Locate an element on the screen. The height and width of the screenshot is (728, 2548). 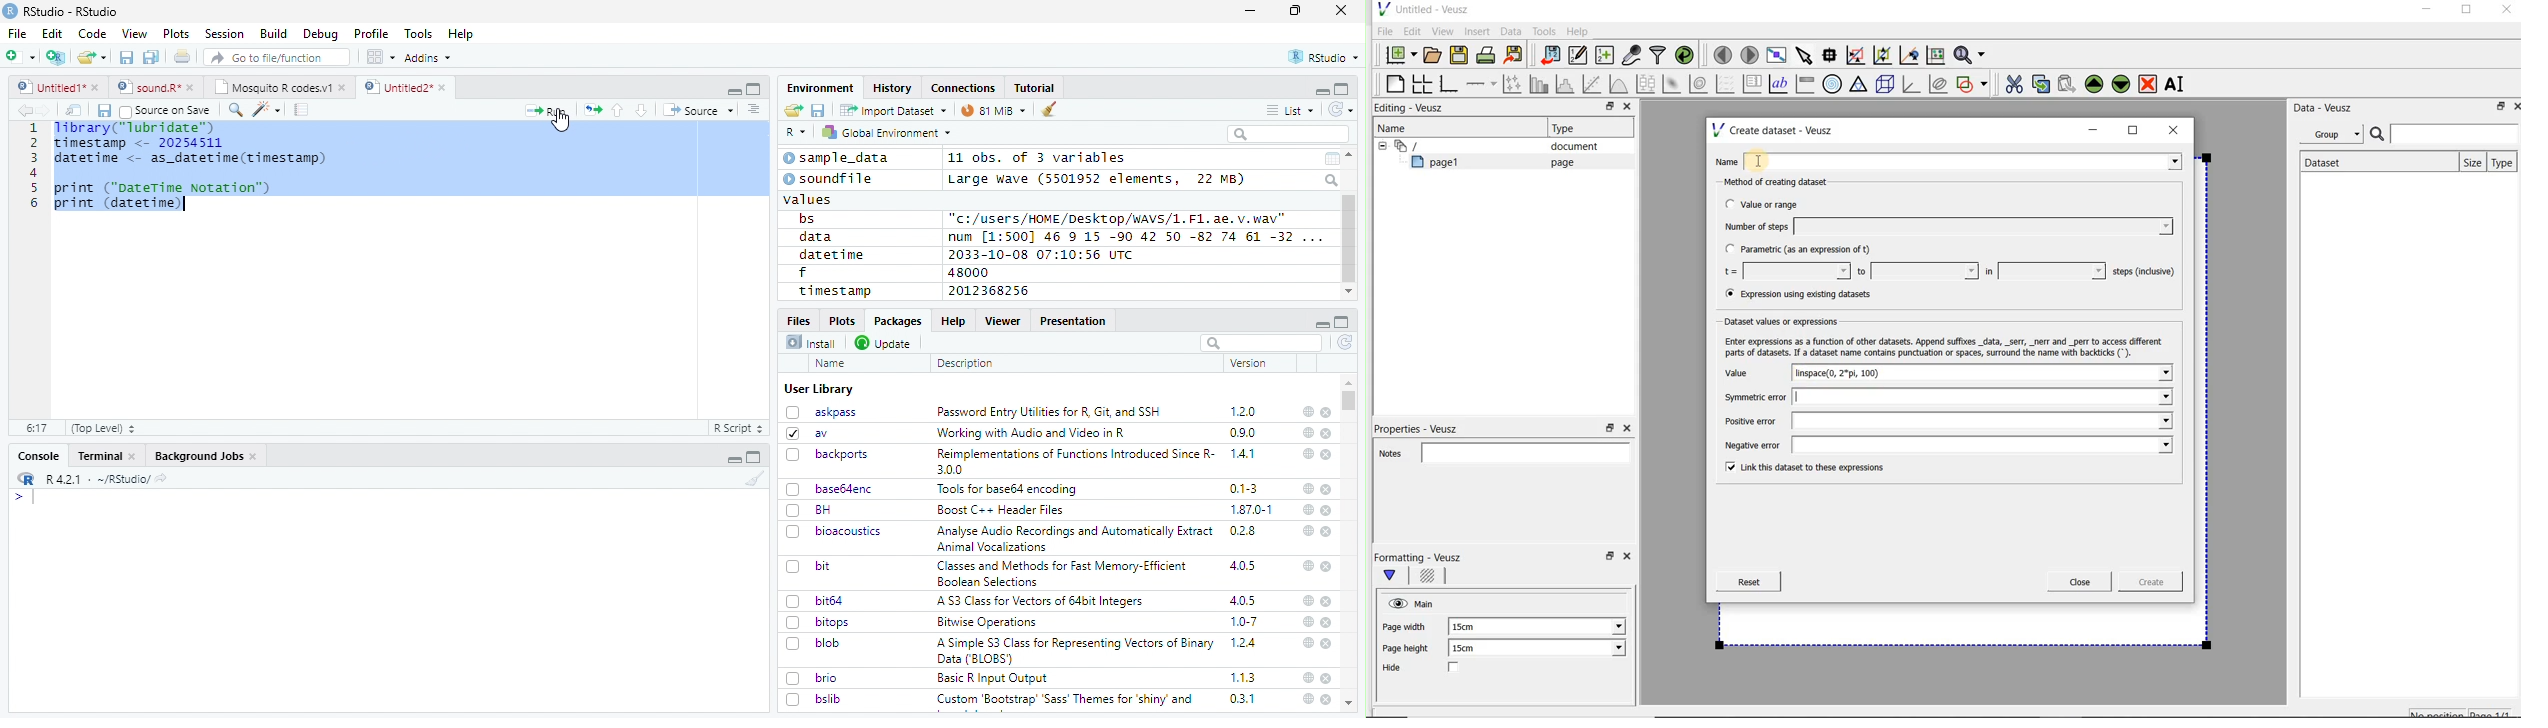
datetime is located at coordinates (831, 254).